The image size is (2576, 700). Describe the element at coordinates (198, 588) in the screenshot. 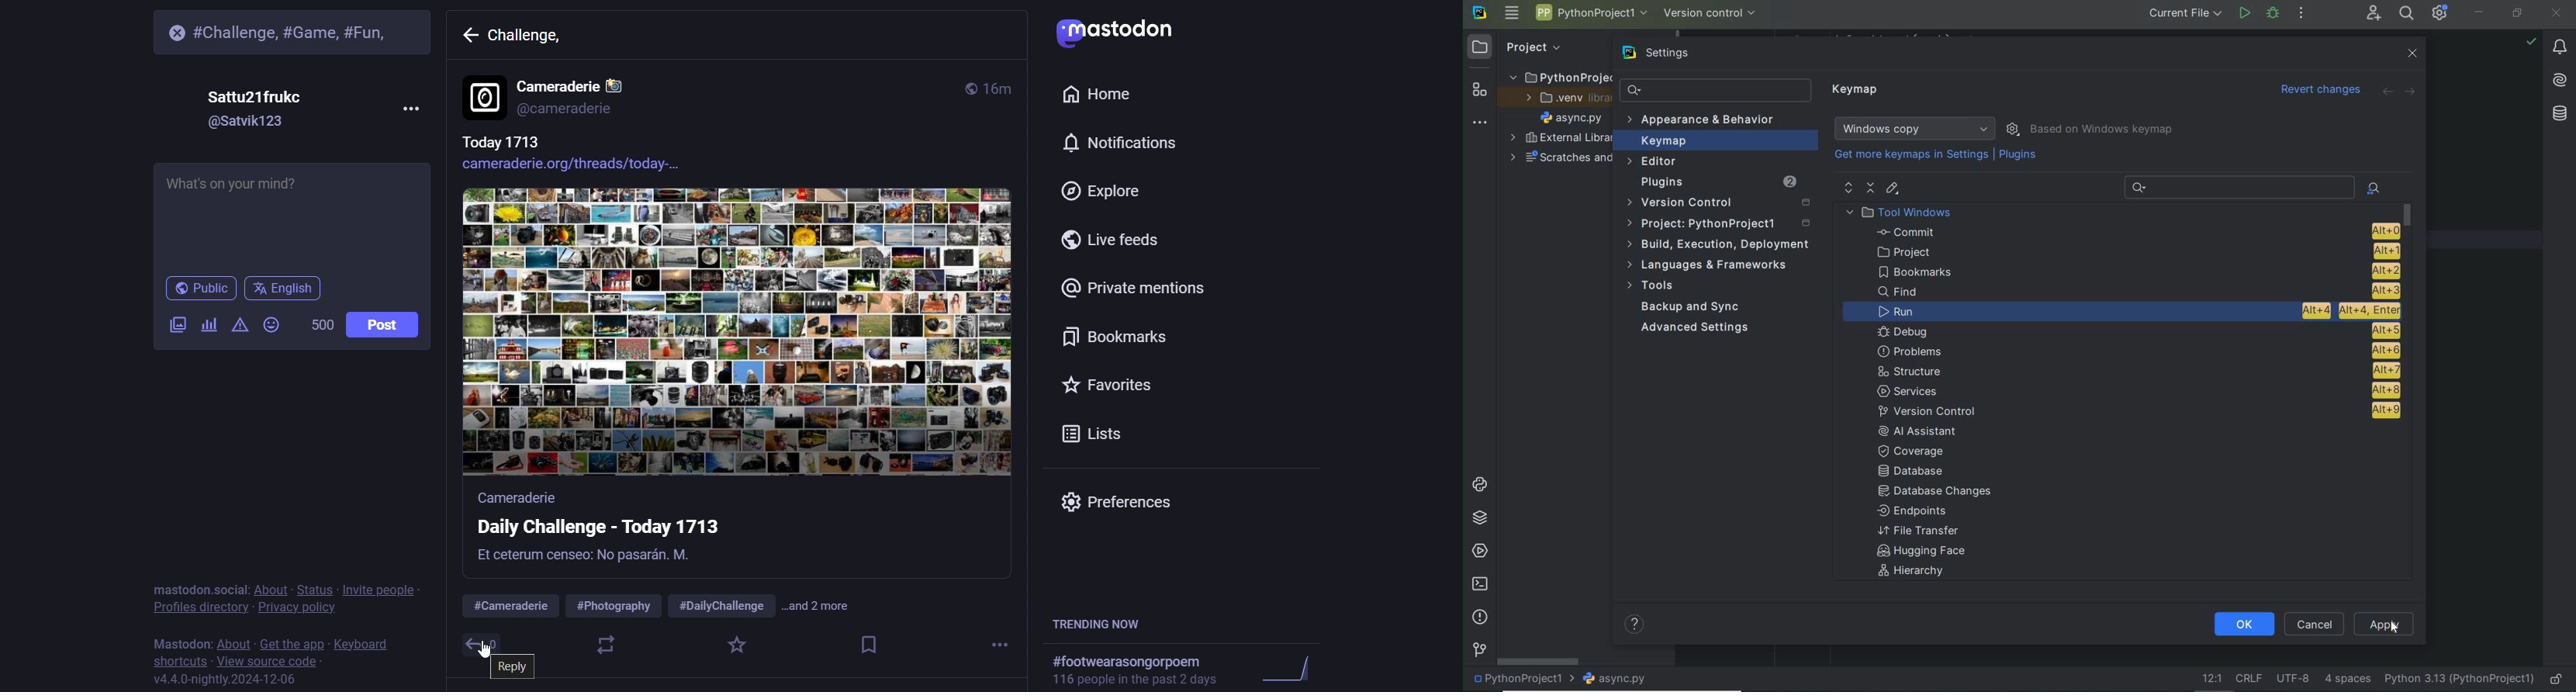

I see `mastodon social` at that location.